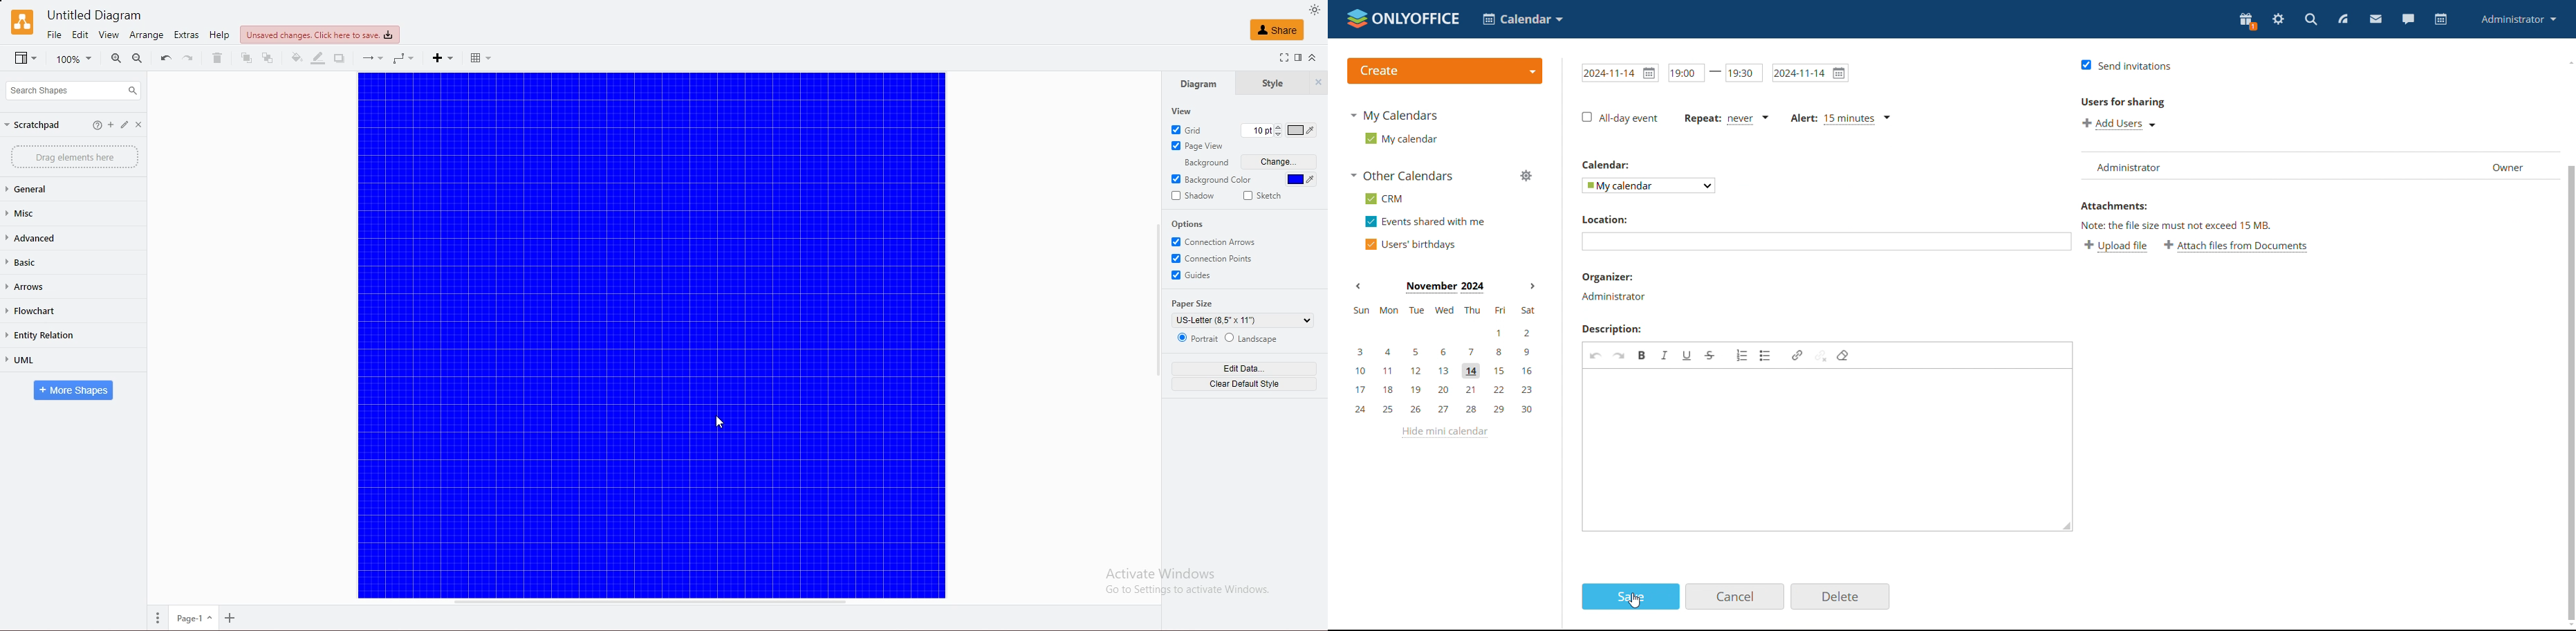  What do you see at coordinates (22, 21) in the screenshot?
I see `draw.io logo` at bounding box center [22, 21].